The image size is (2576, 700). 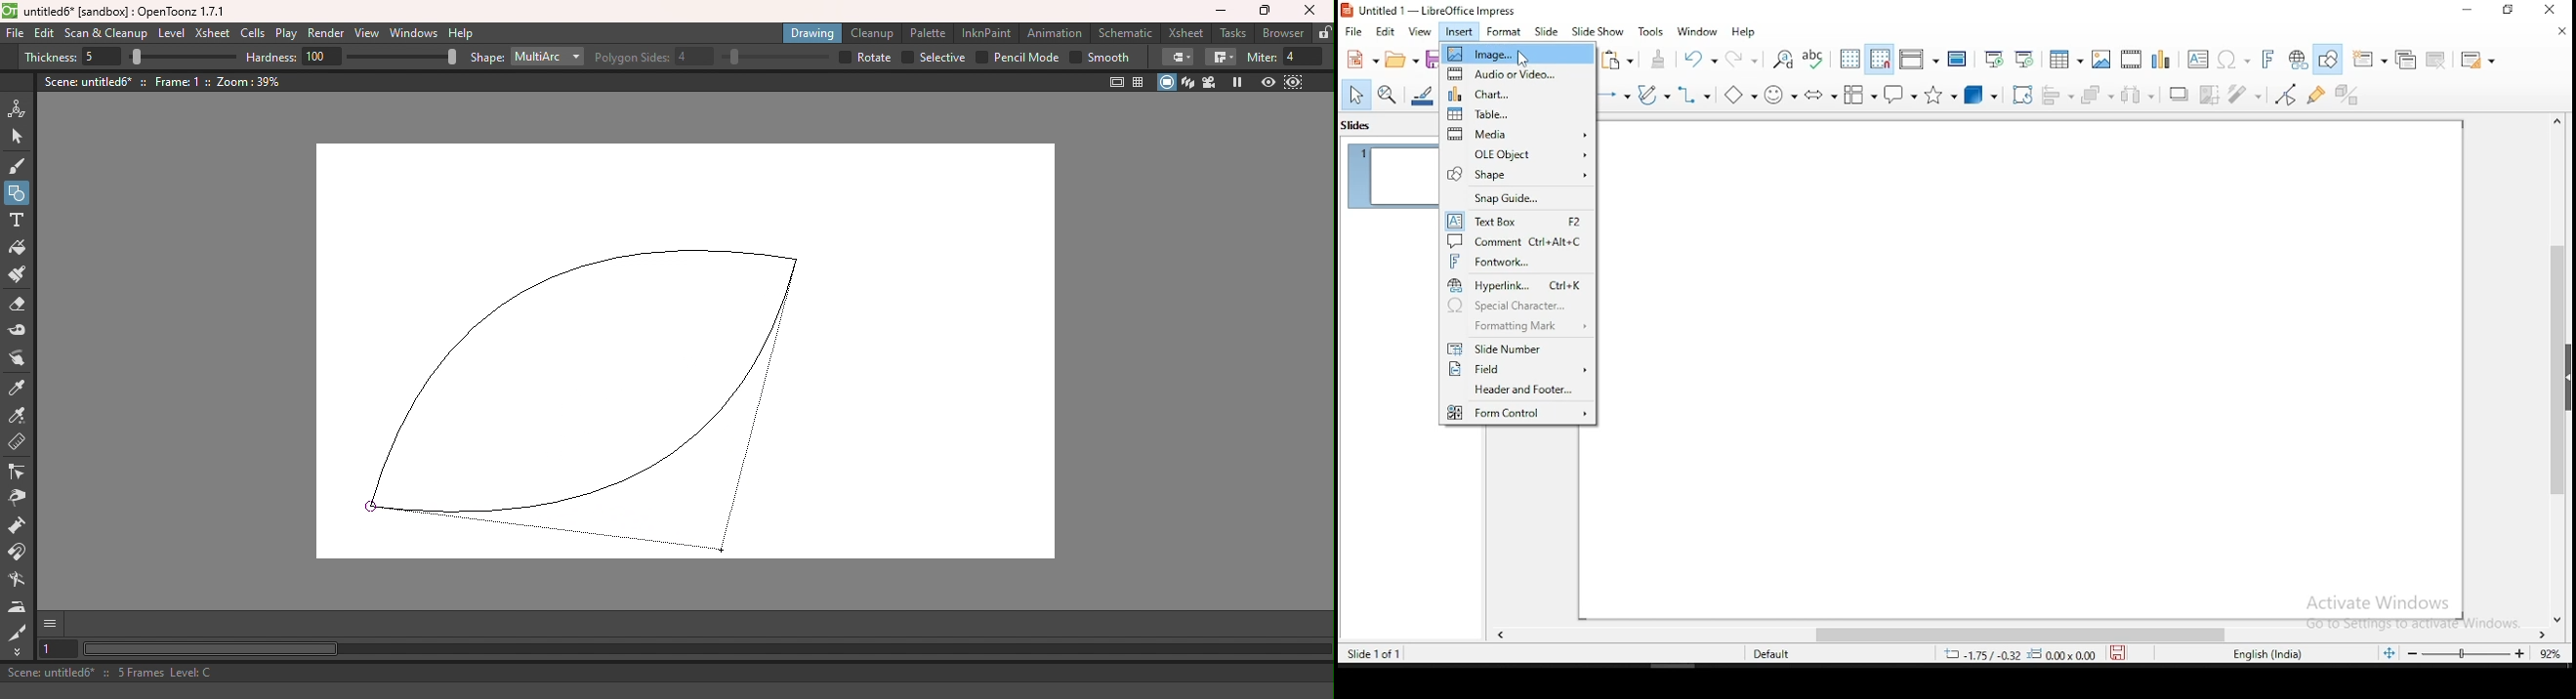 I want to click on hyperlink, so click(x=1517, y=283).